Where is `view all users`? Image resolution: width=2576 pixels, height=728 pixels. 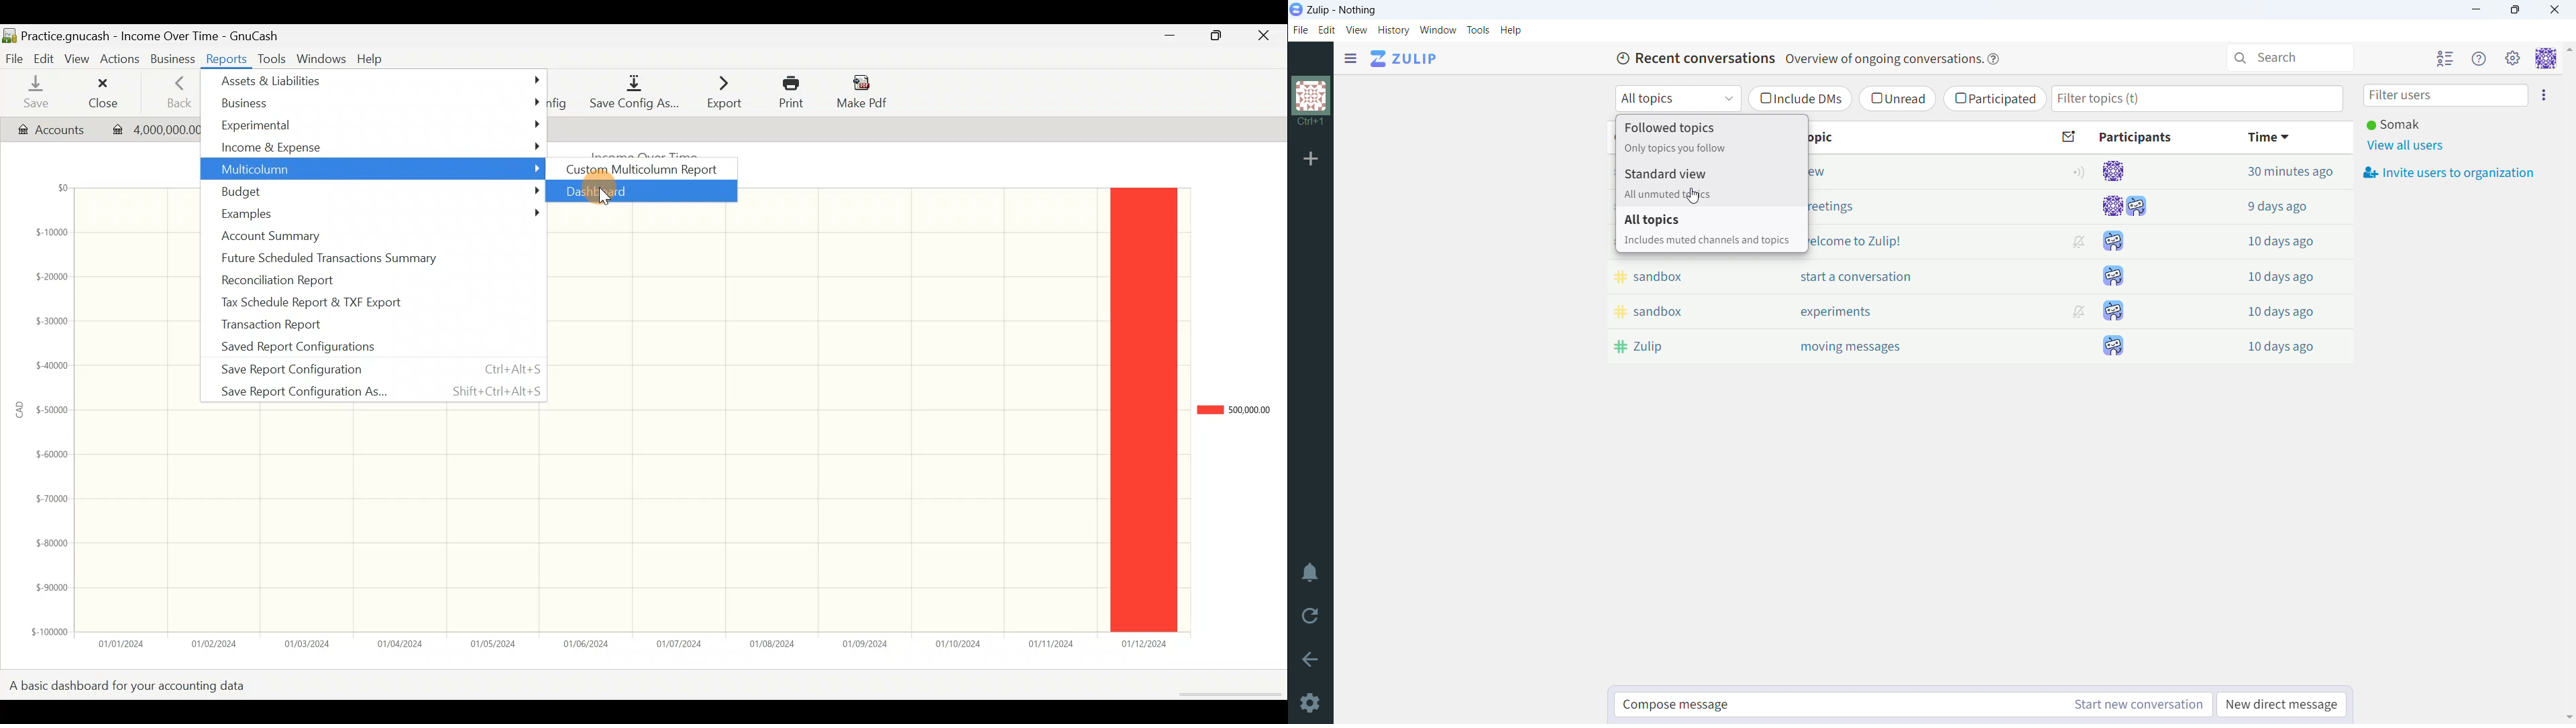 view all users is located at coordinates (2407, 146).